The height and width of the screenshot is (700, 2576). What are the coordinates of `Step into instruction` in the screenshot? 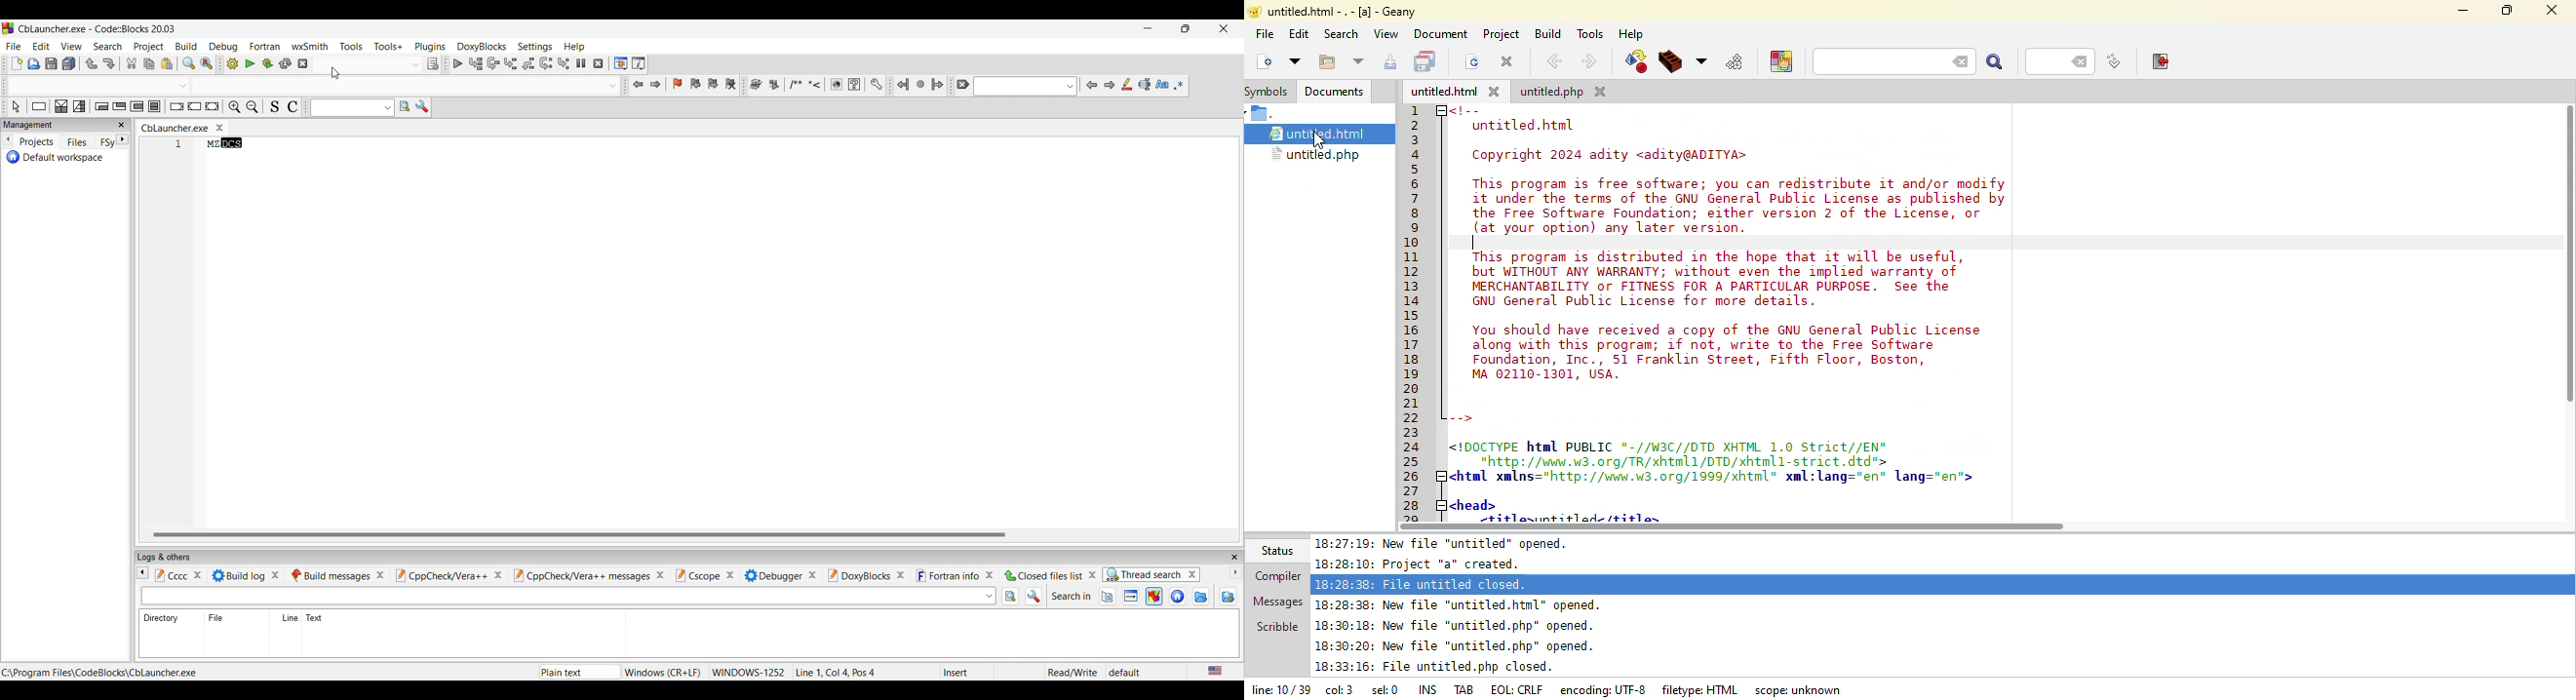 It's located at (564, 64).